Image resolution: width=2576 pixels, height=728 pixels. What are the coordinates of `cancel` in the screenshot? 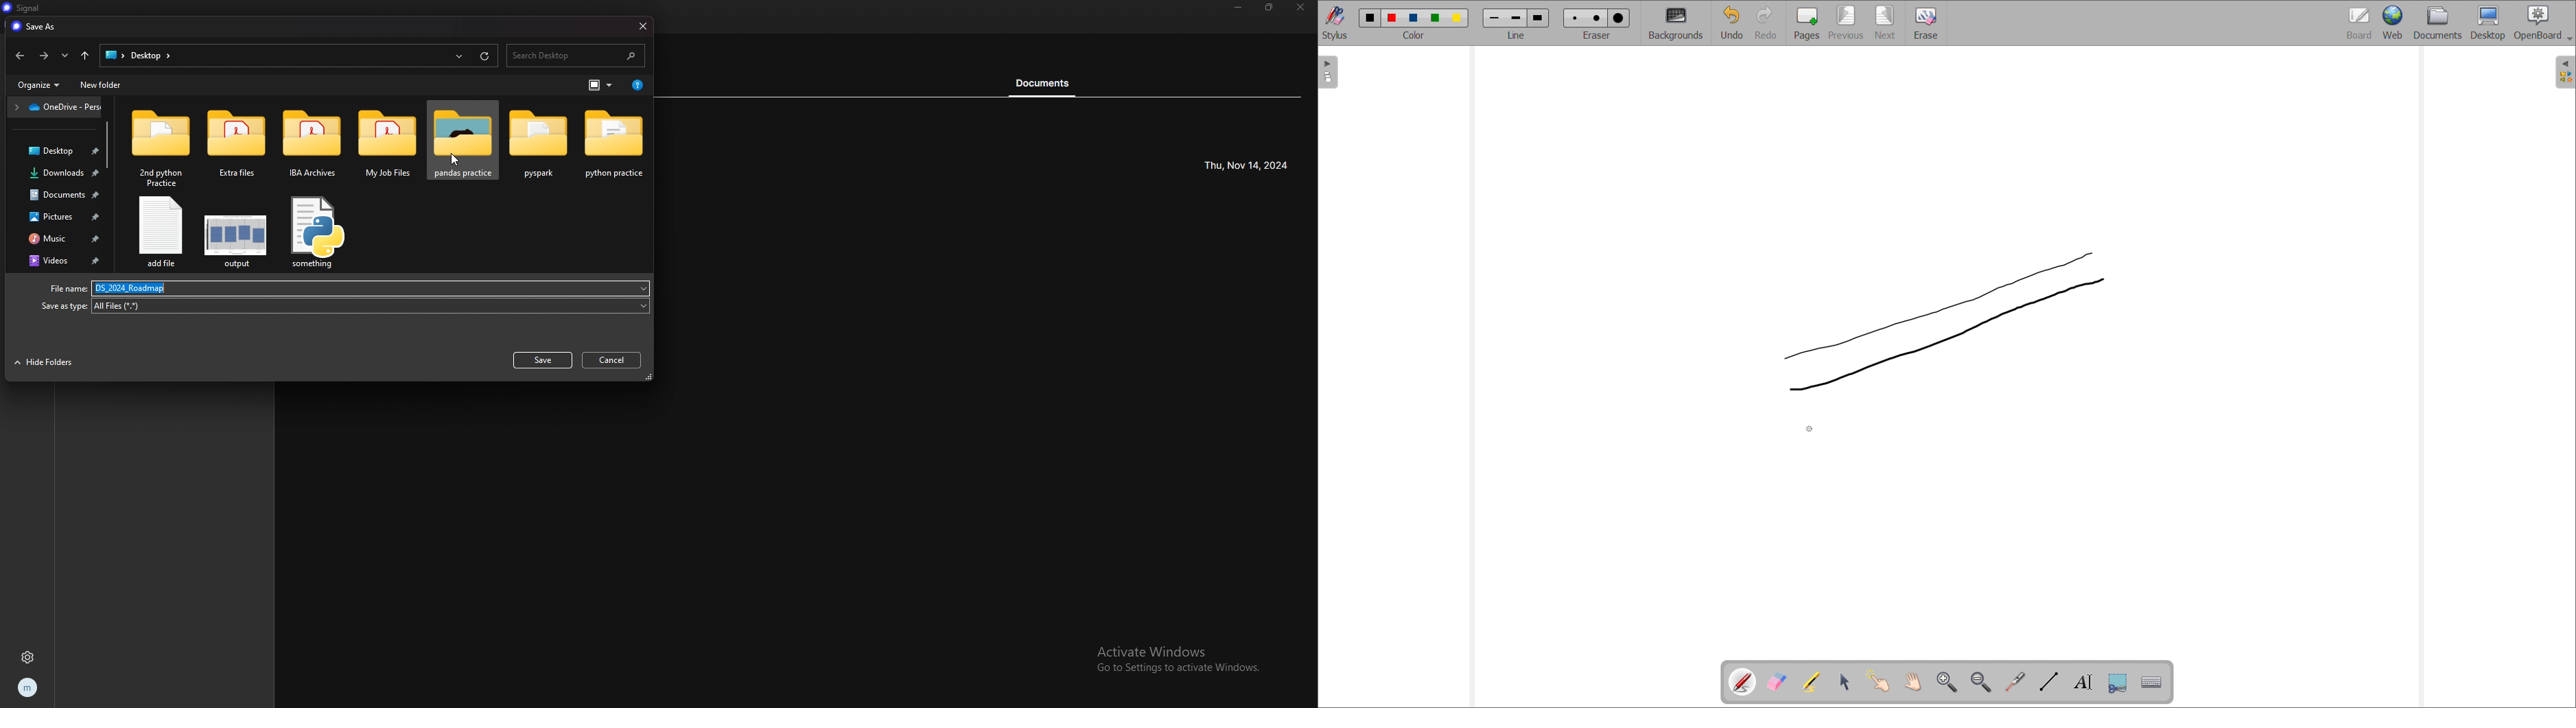 It's located at (611, 360).